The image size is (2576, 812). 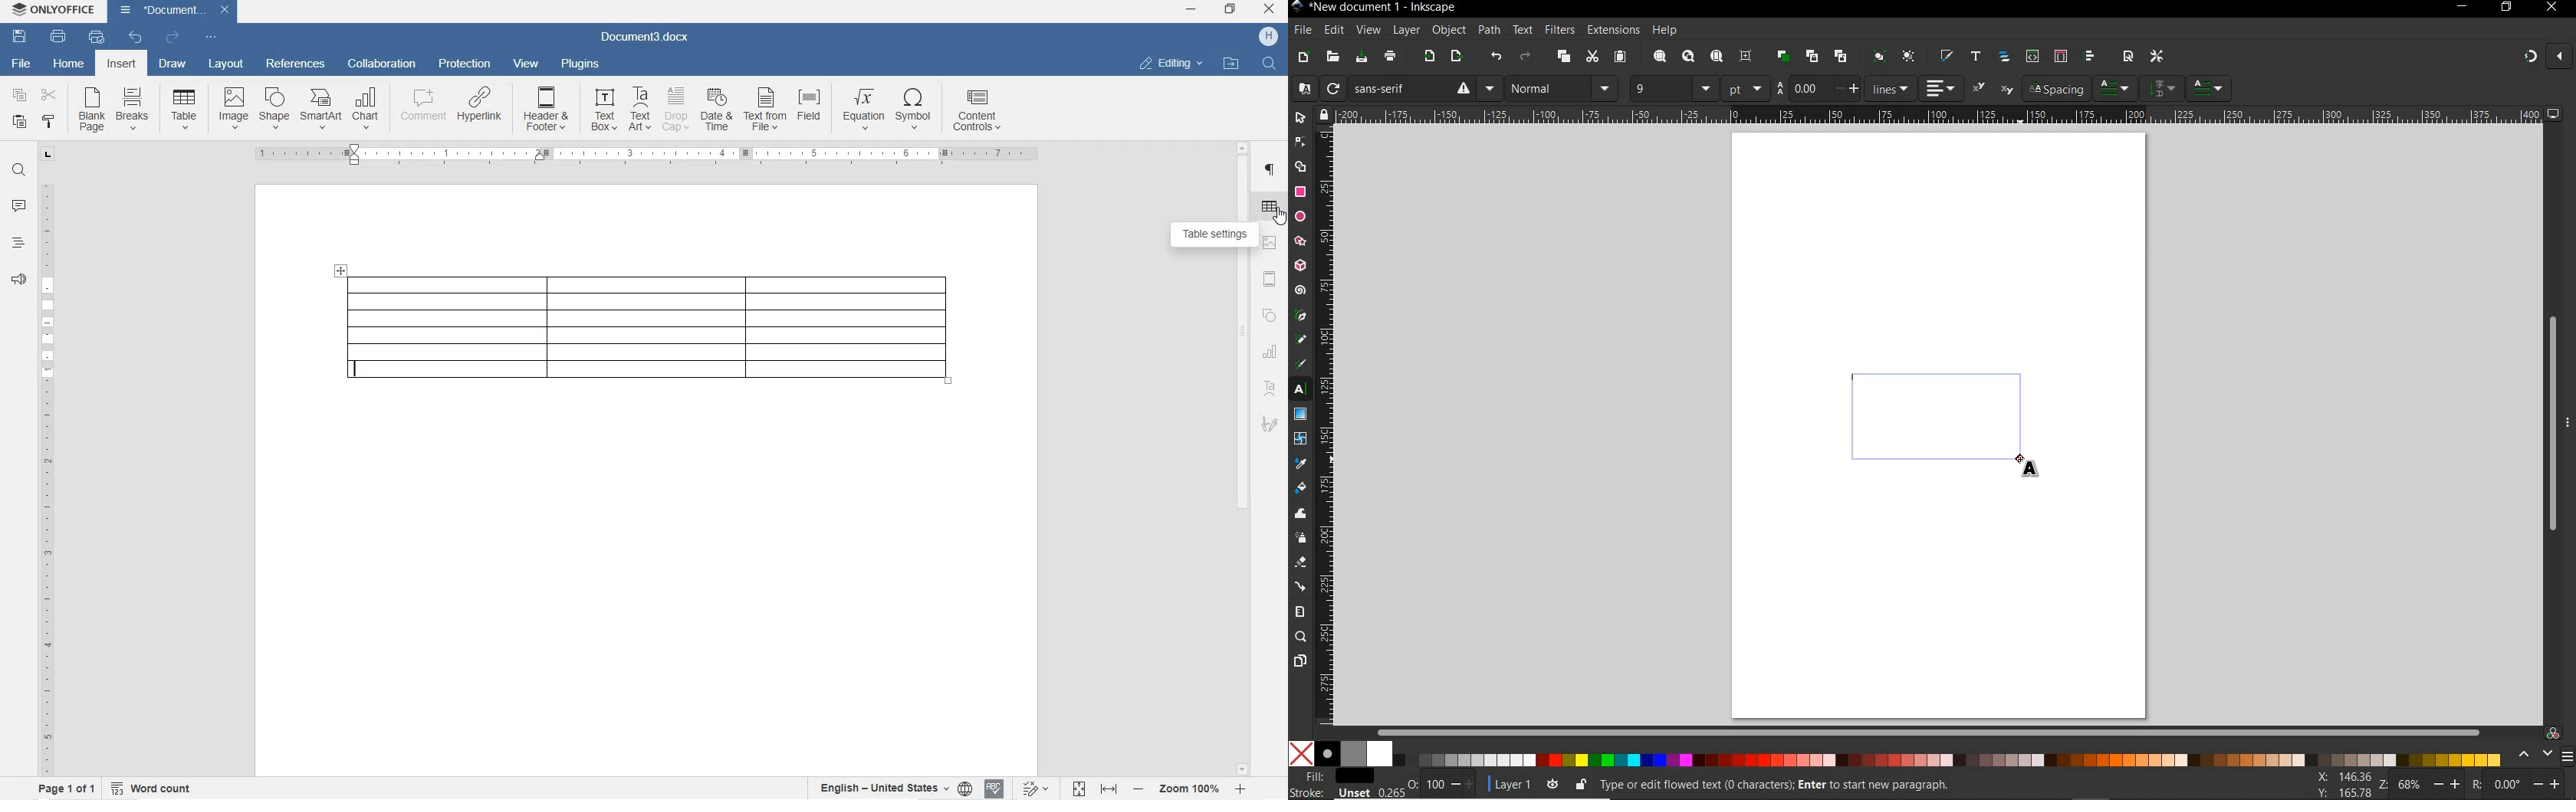 What do you see at coordinates (1945, 56) in the screenshot?
I see `open fill and stroke` at bounding box center [1945, 56].